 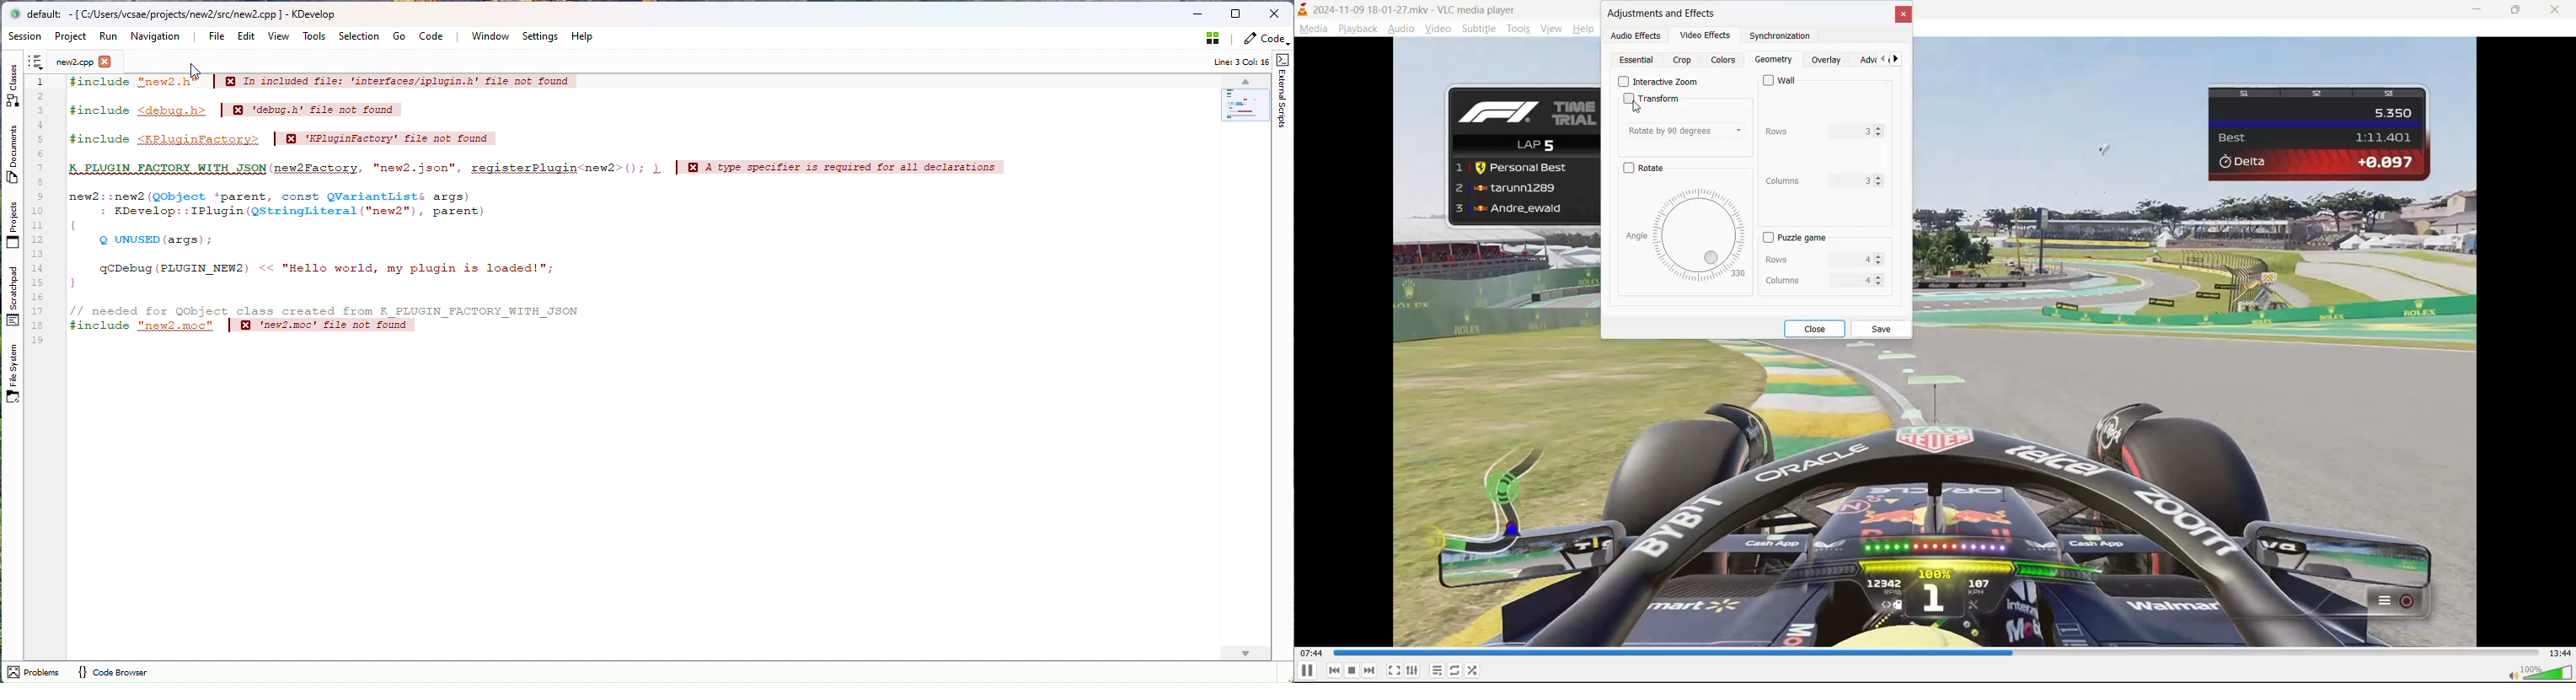 I want to click on tools, so click(x=1518, y=28).